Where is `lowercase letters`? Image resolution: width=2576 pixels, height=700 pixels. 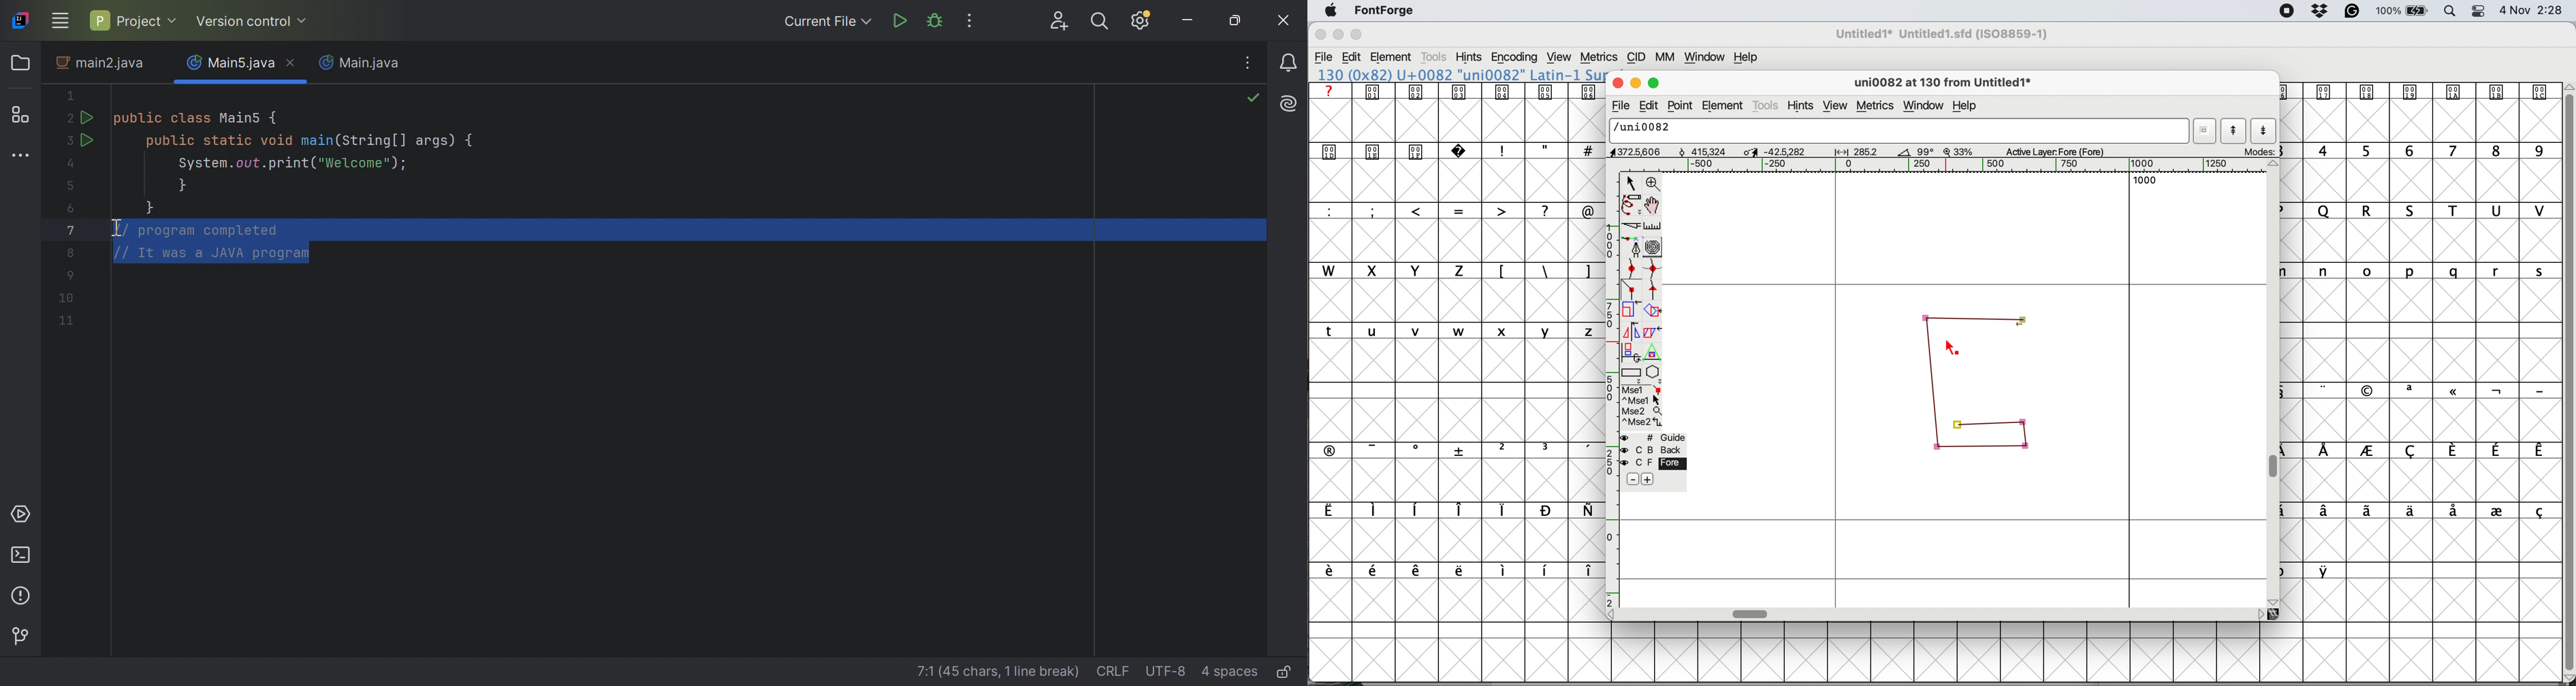 lowercase letters is located at coordinates (2429, 271).